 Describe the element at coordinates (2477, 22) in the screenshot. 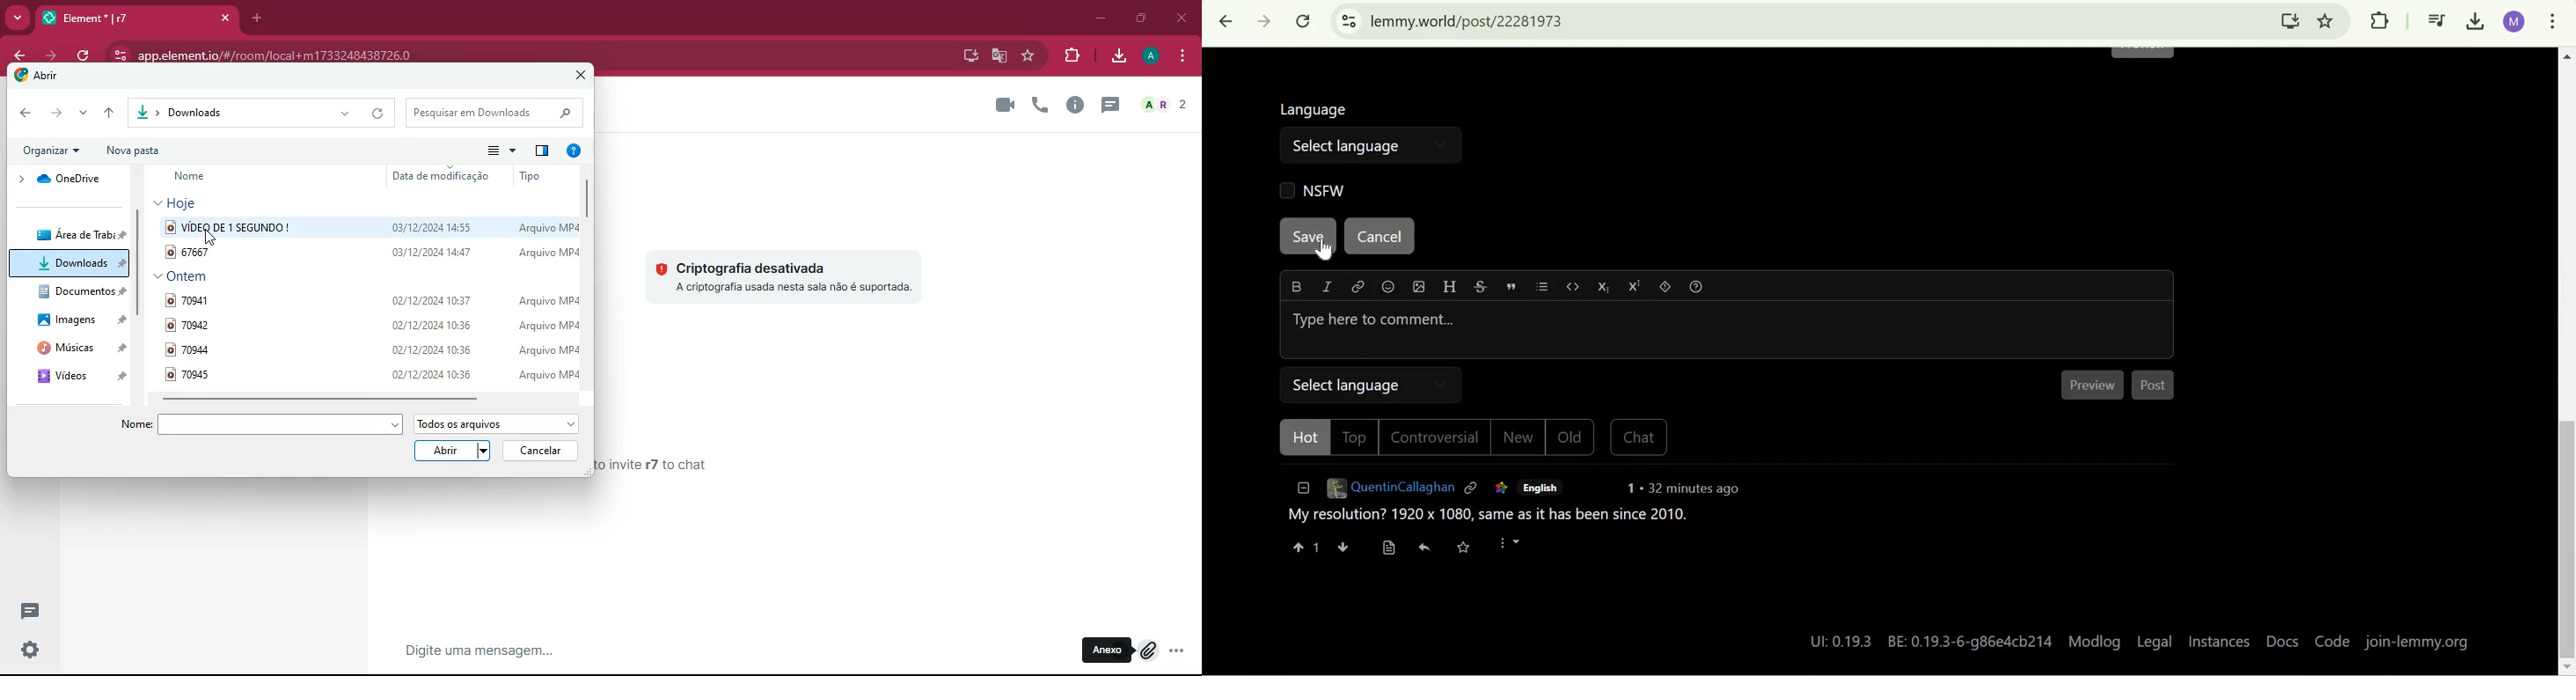

I see `Downloads` at that location.